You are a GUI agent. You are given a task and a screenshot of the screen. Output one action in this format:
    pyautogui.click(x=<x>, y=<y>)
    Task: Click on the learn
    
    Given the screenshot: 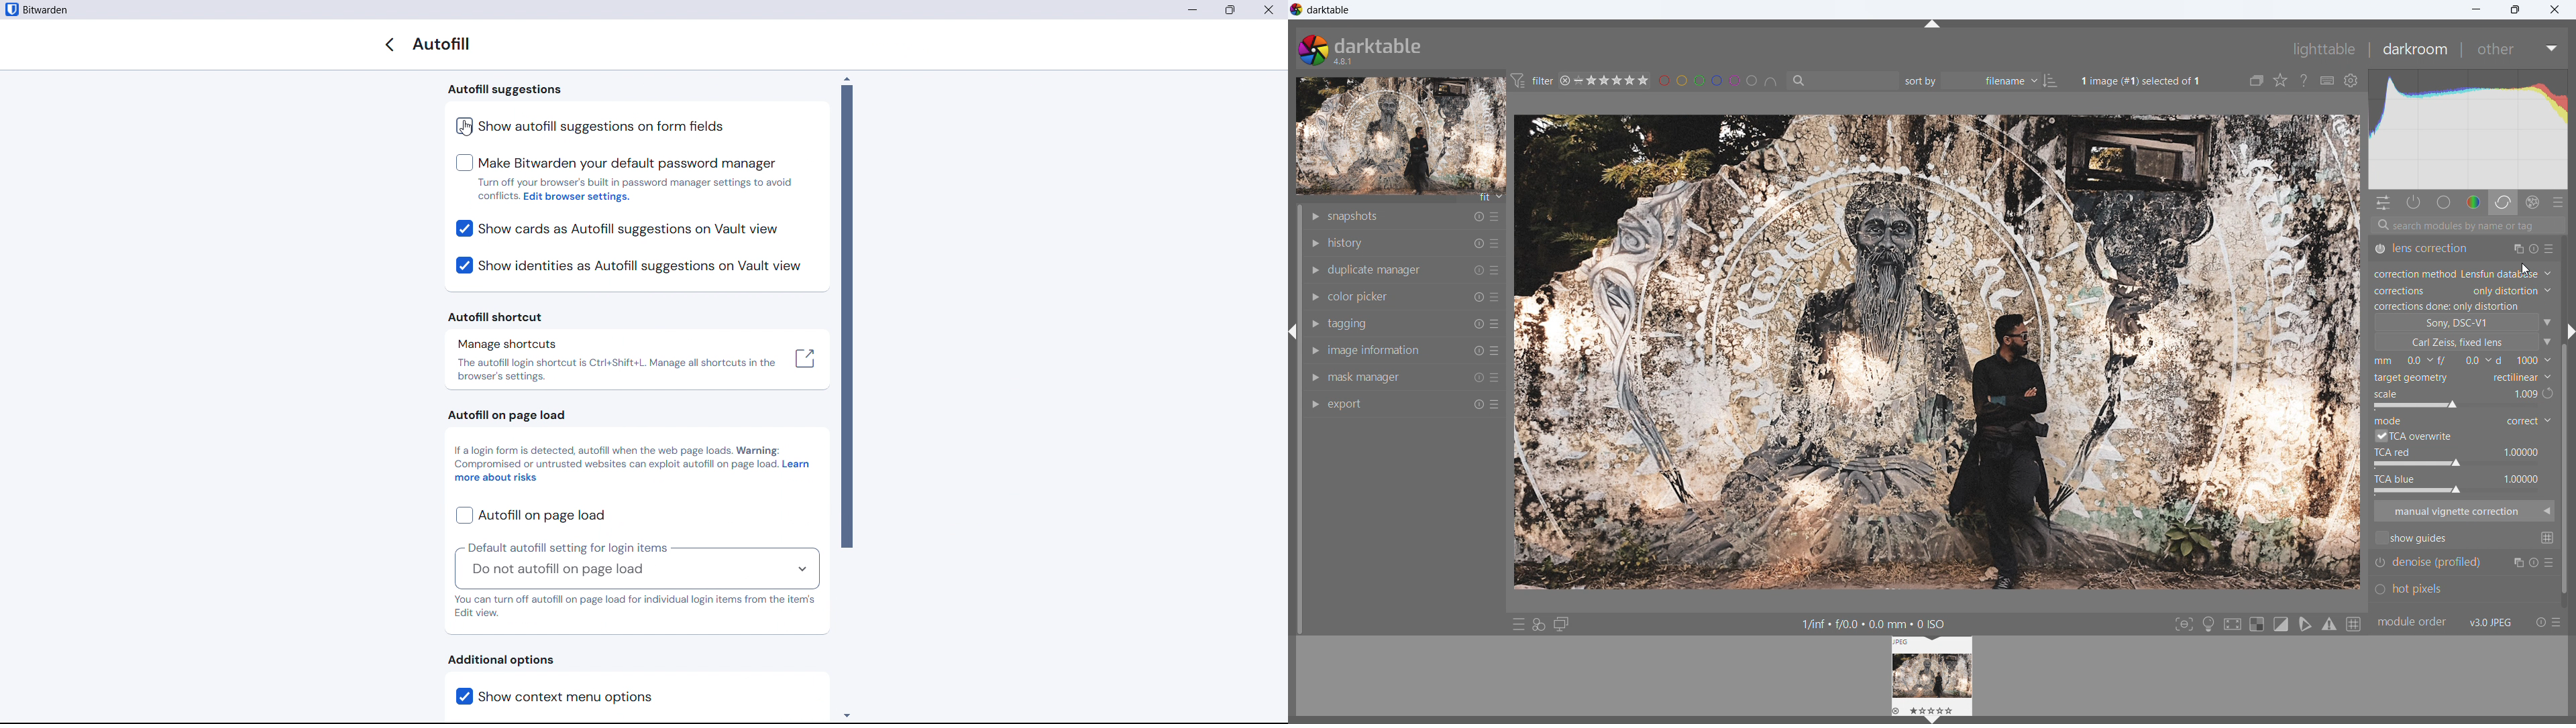 What is the action you would take?
    pyautogui.click(x=796, y=465)
    